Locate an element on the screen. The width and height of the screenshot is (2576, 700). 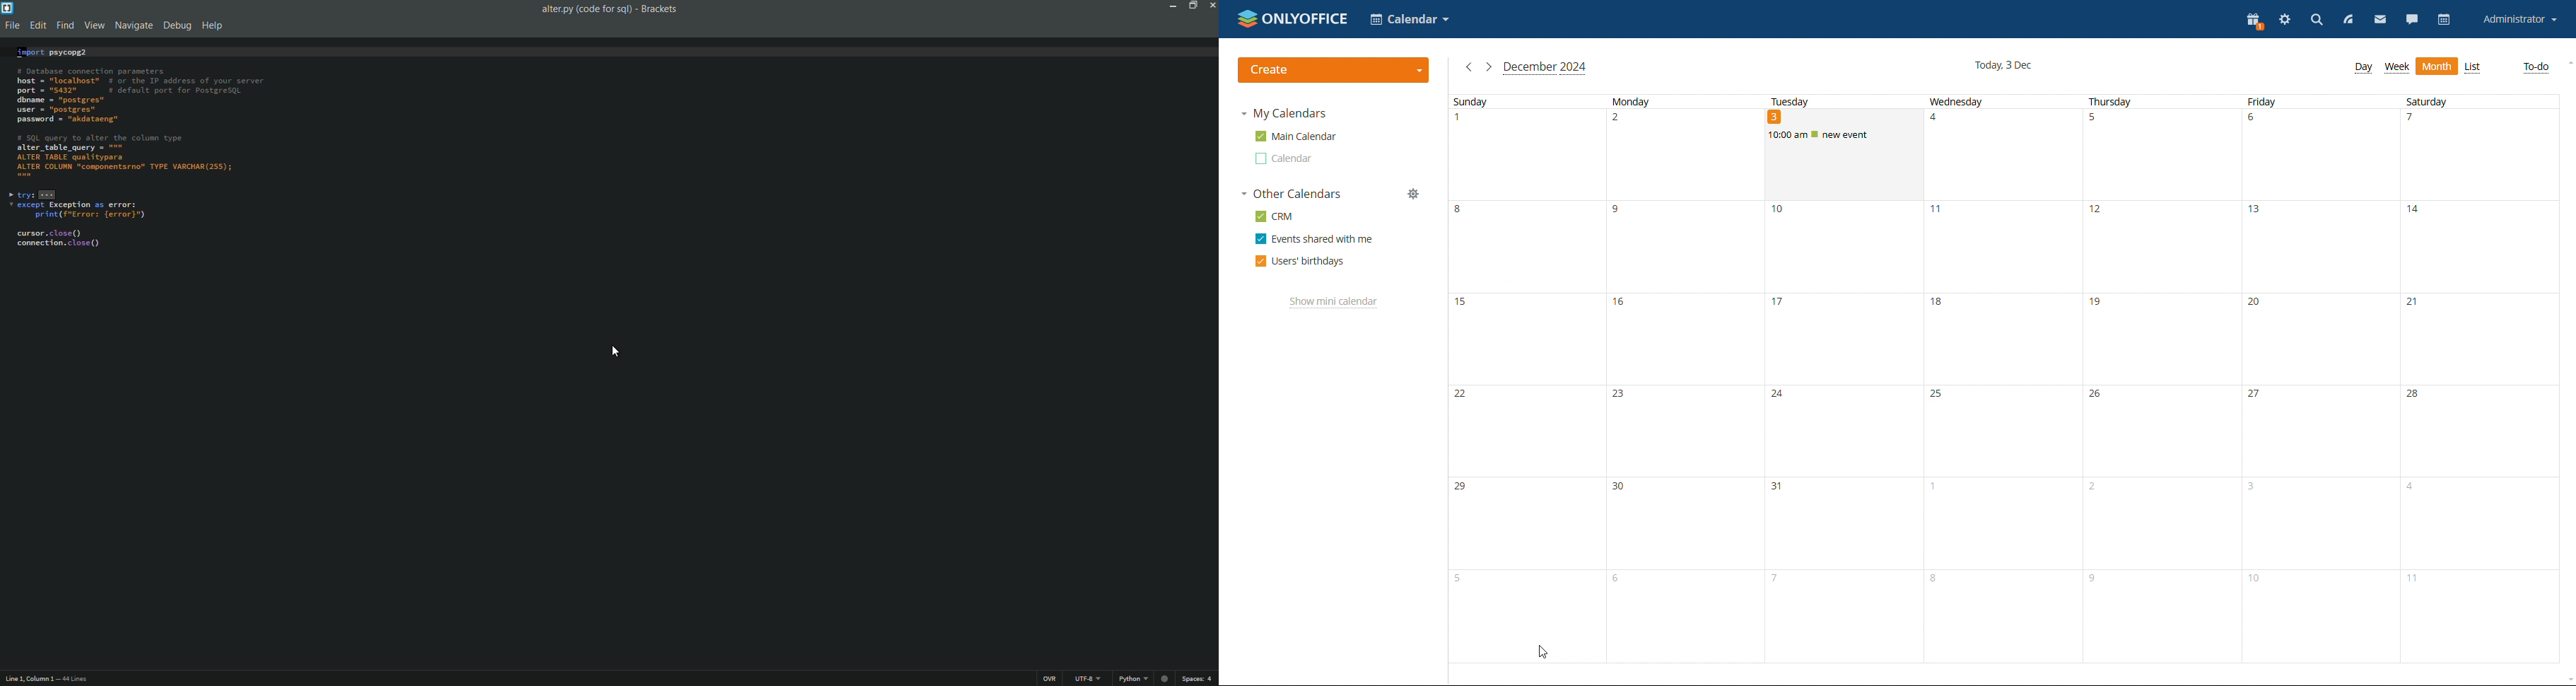
feed is located at coordinates (2348, 20).